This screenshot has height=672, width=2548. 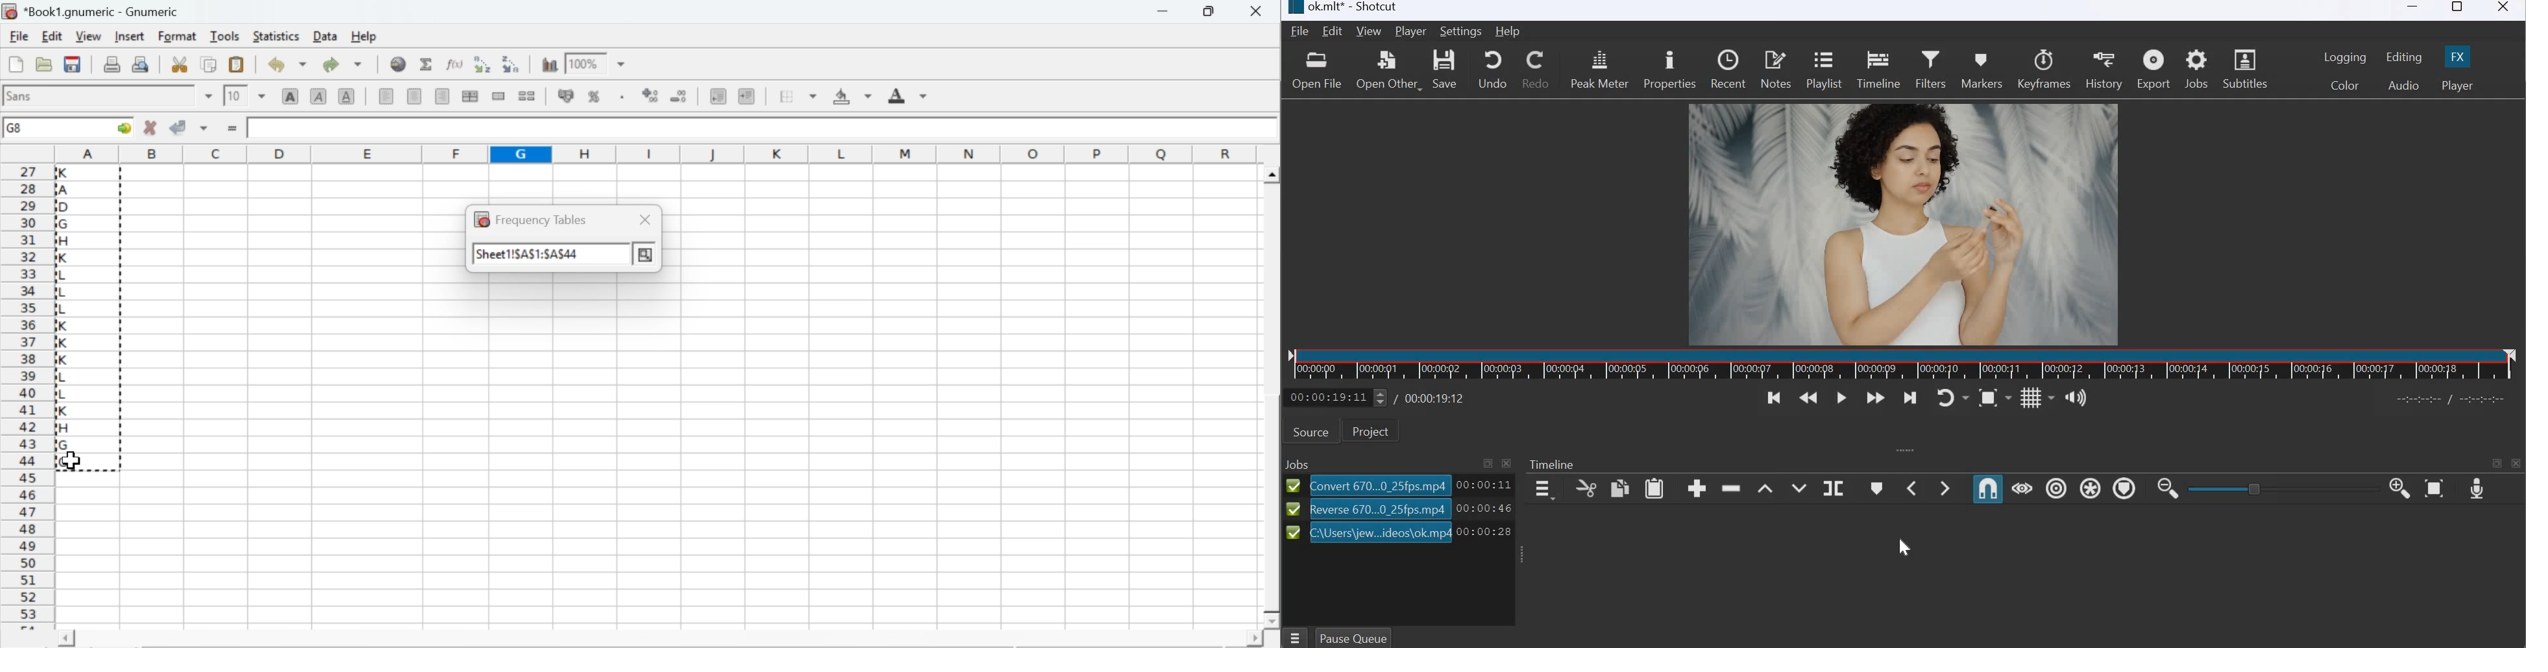 I want to click on Play quickly forwards, so click(x=1877, y=398).